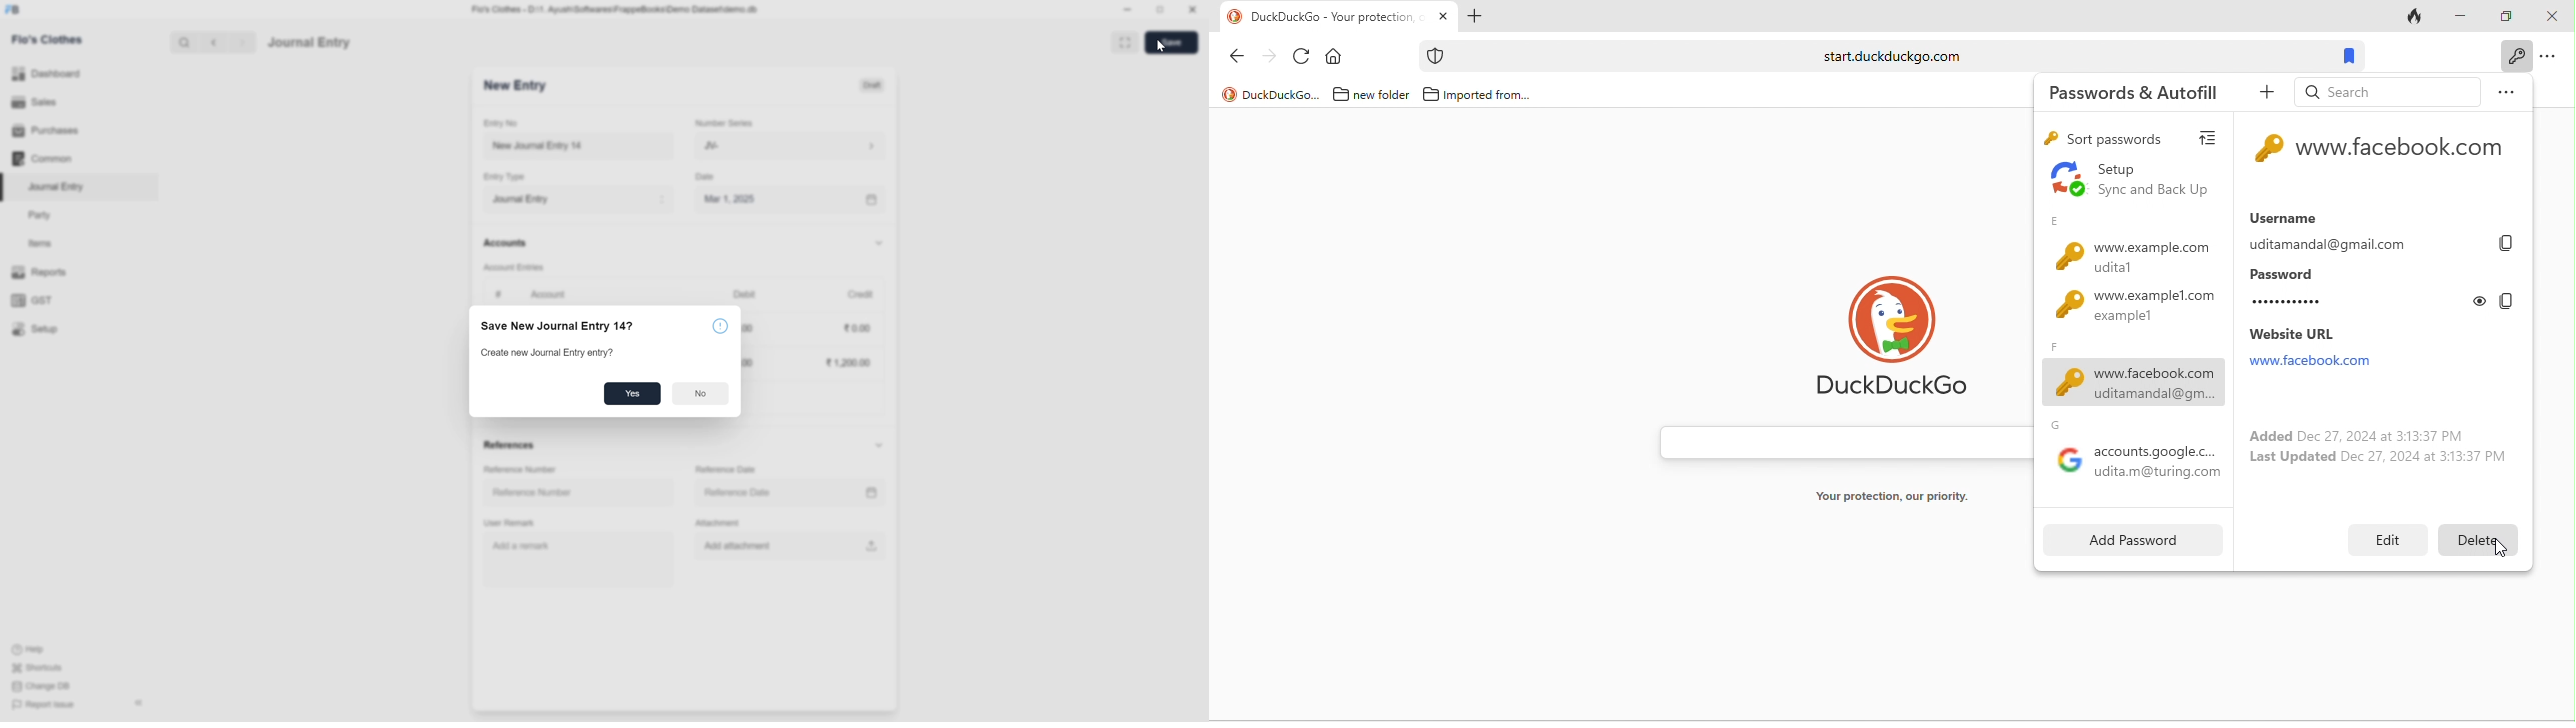 This screenshot has height=728, width=2576. I want to click on back, so click(212, 42).